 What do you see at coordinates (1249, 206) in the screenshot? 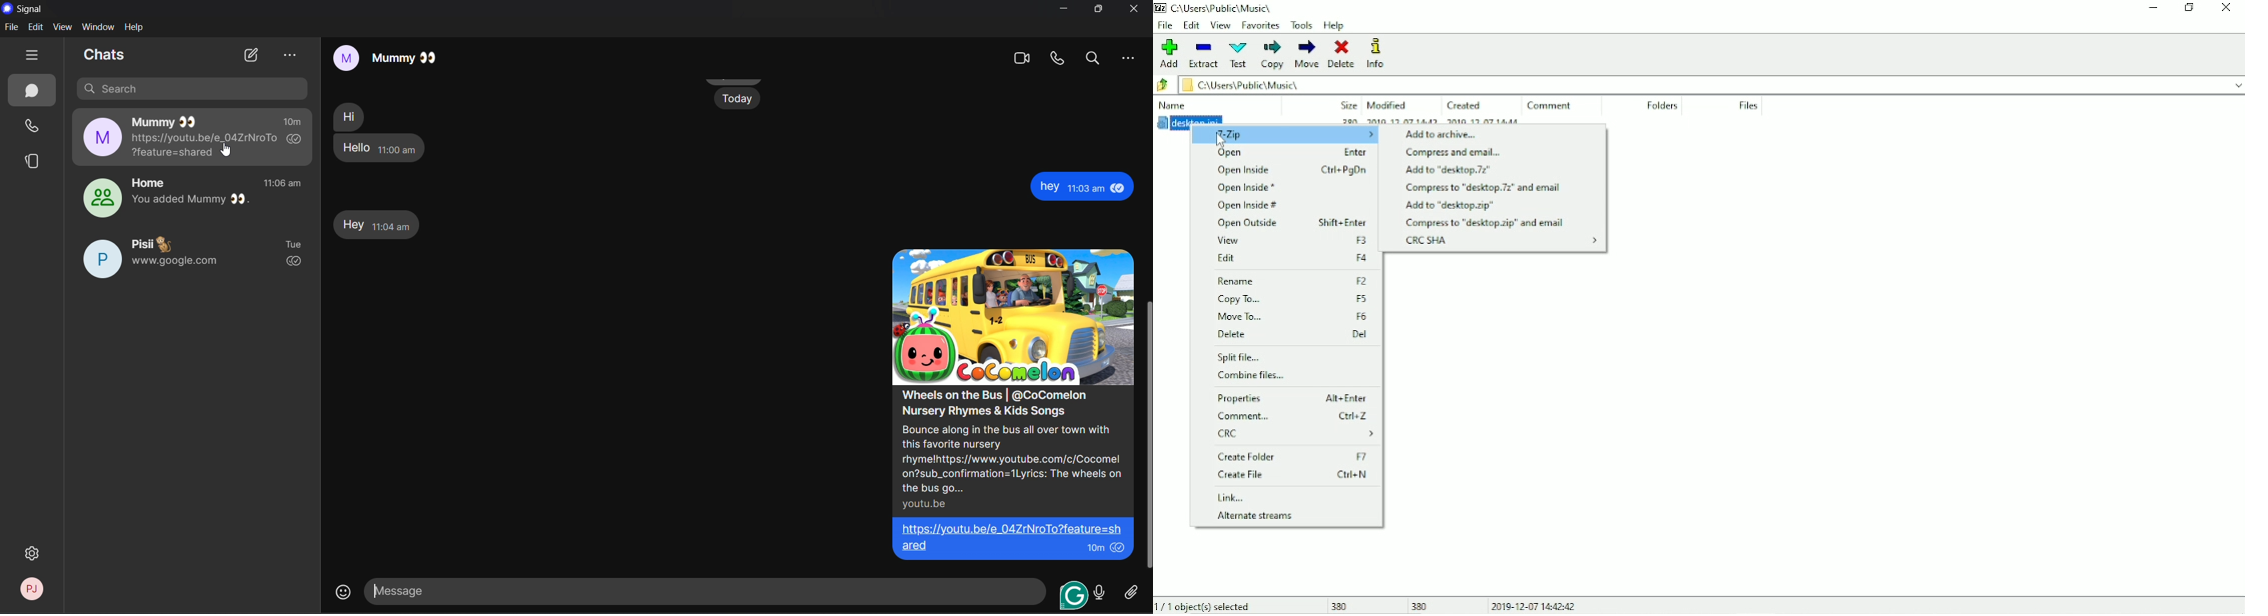
I see `Open Inside #` at bounding box center [1249, 206].